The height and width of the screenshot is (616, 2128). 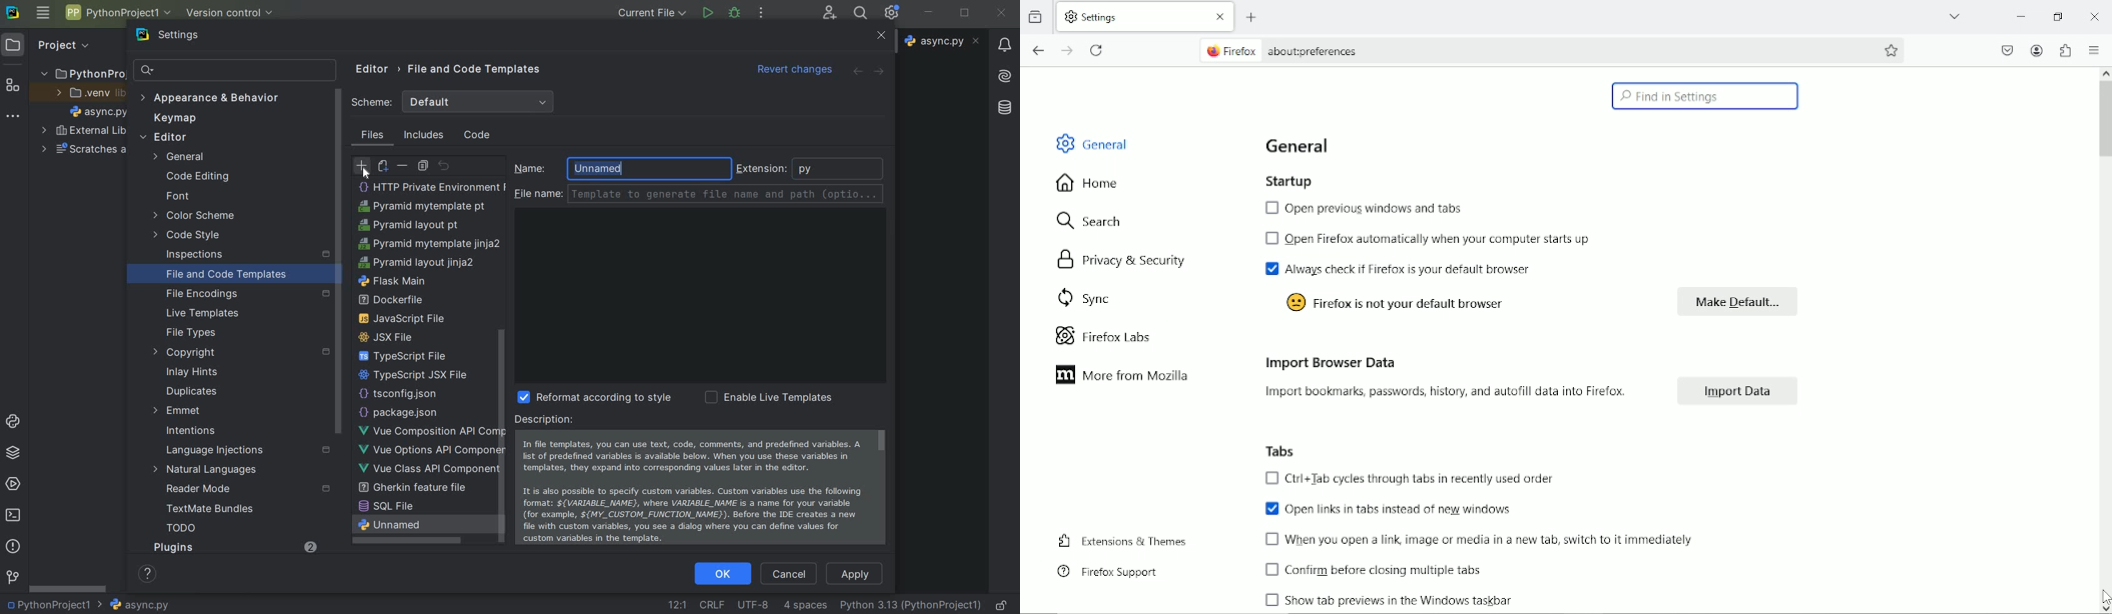 I want to click on terminal, so click(x=14, y=514).